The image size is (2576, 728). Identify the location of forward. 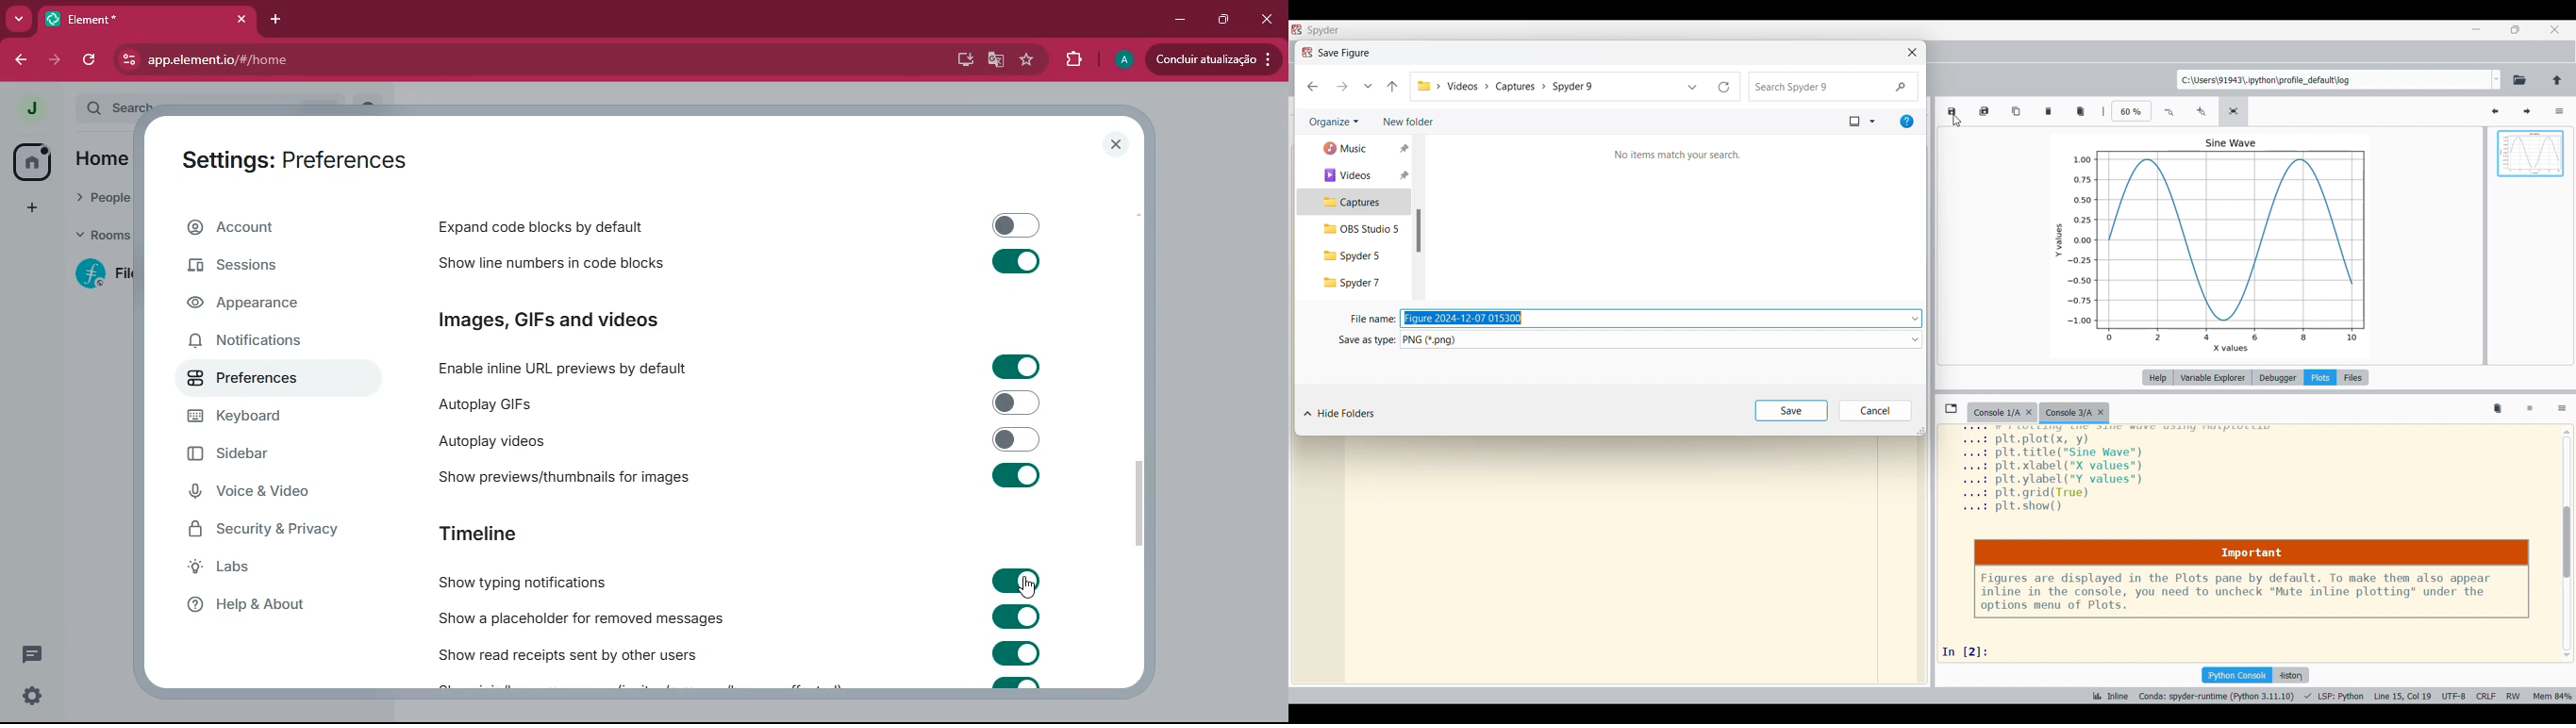
(19, 61).